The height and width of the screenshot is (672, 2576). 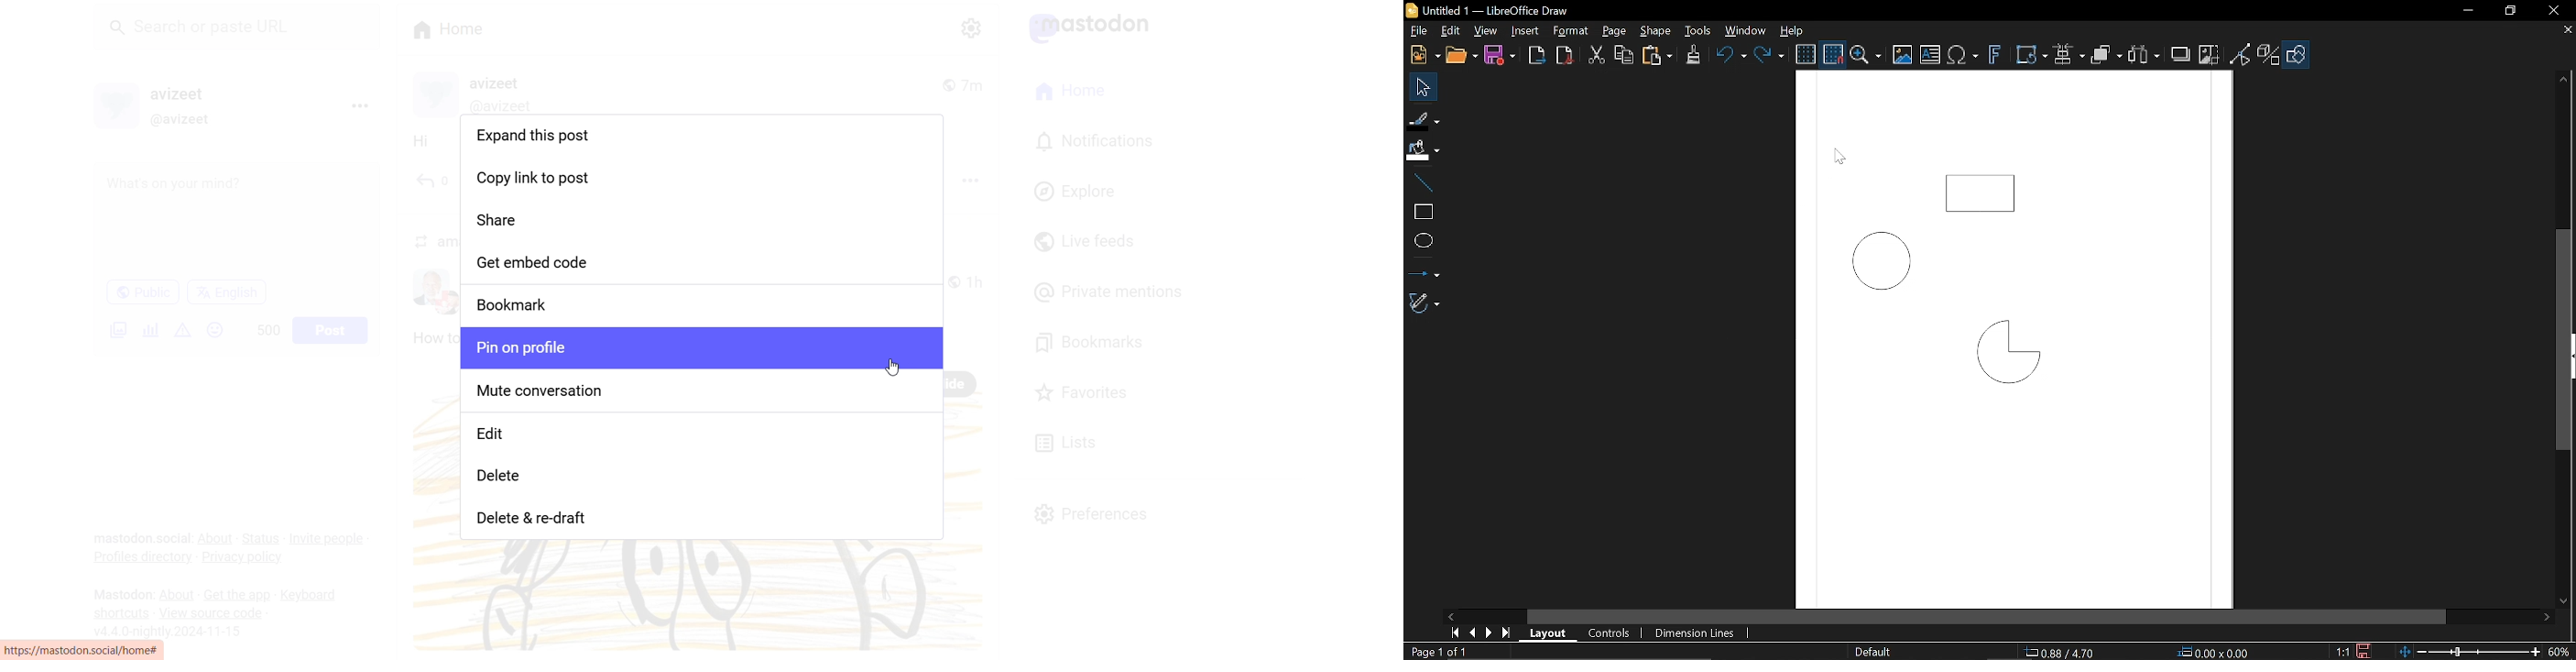 I want to click on Open, so click(x=1461, y=55).